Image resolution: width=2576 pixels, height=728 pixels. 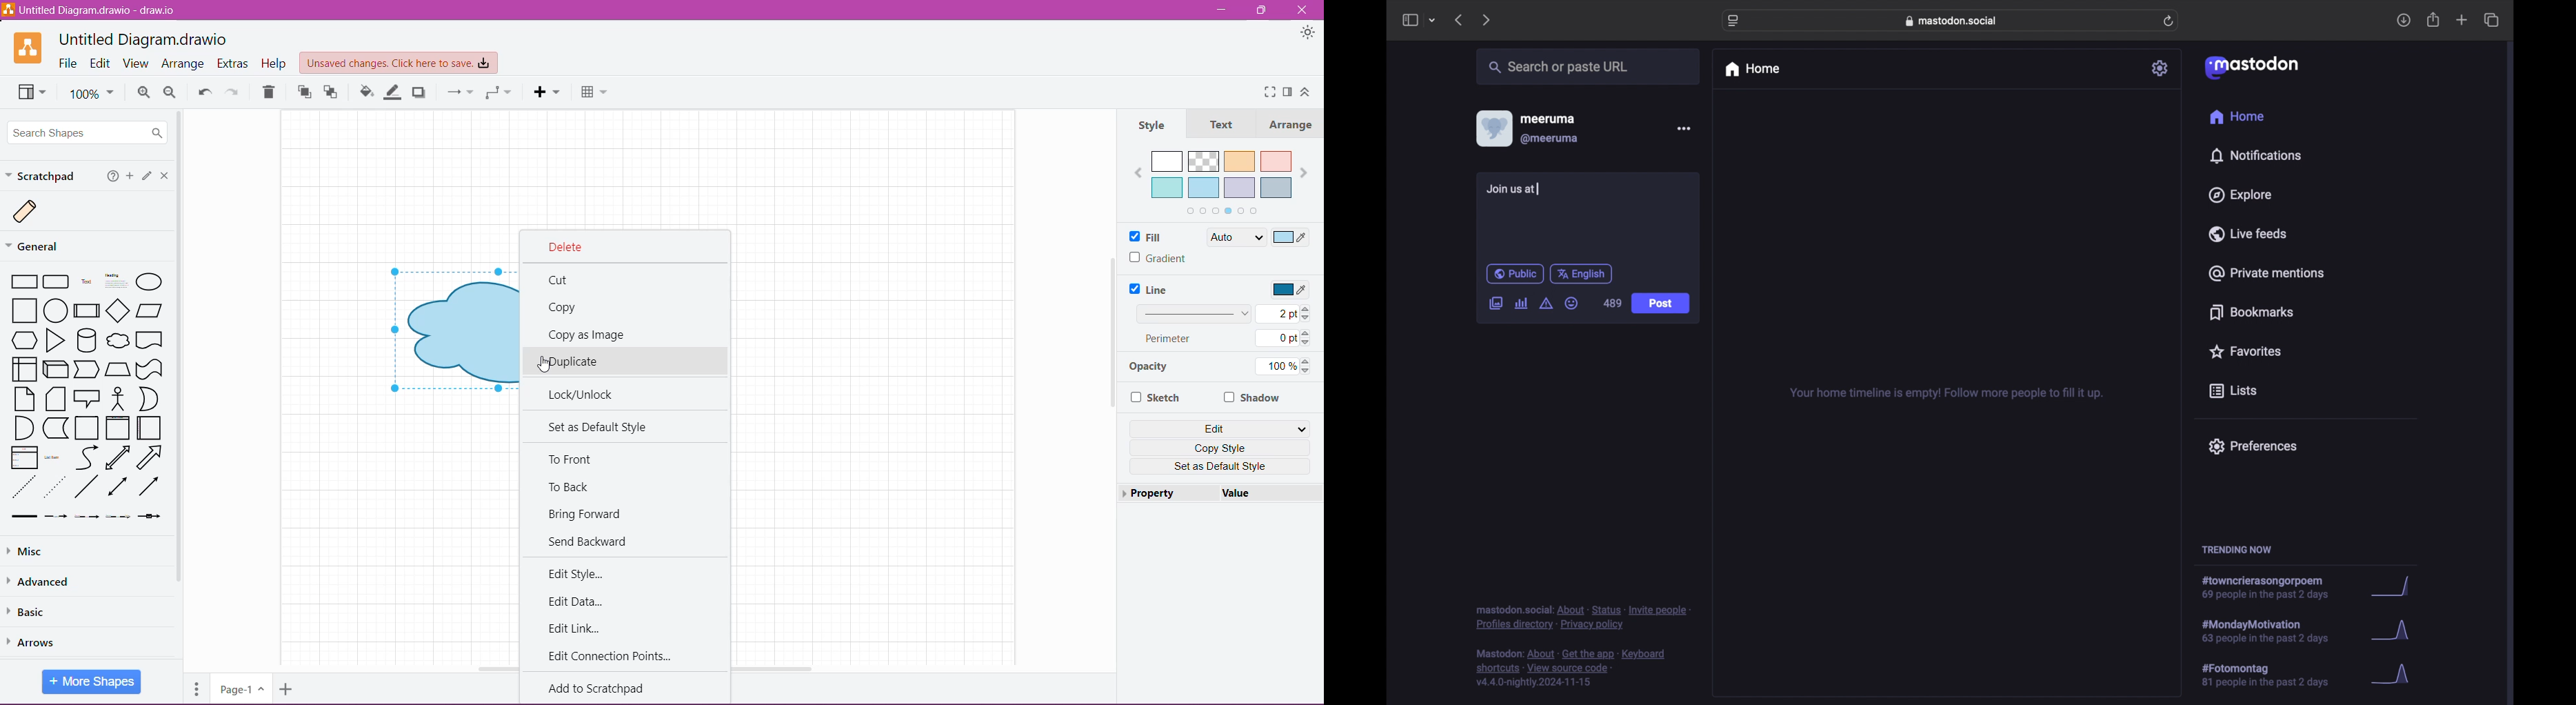 What do you see at coordinates (1521, 303) in the screenshot?
I see `add  poll` at bounding box center [1521, 303].